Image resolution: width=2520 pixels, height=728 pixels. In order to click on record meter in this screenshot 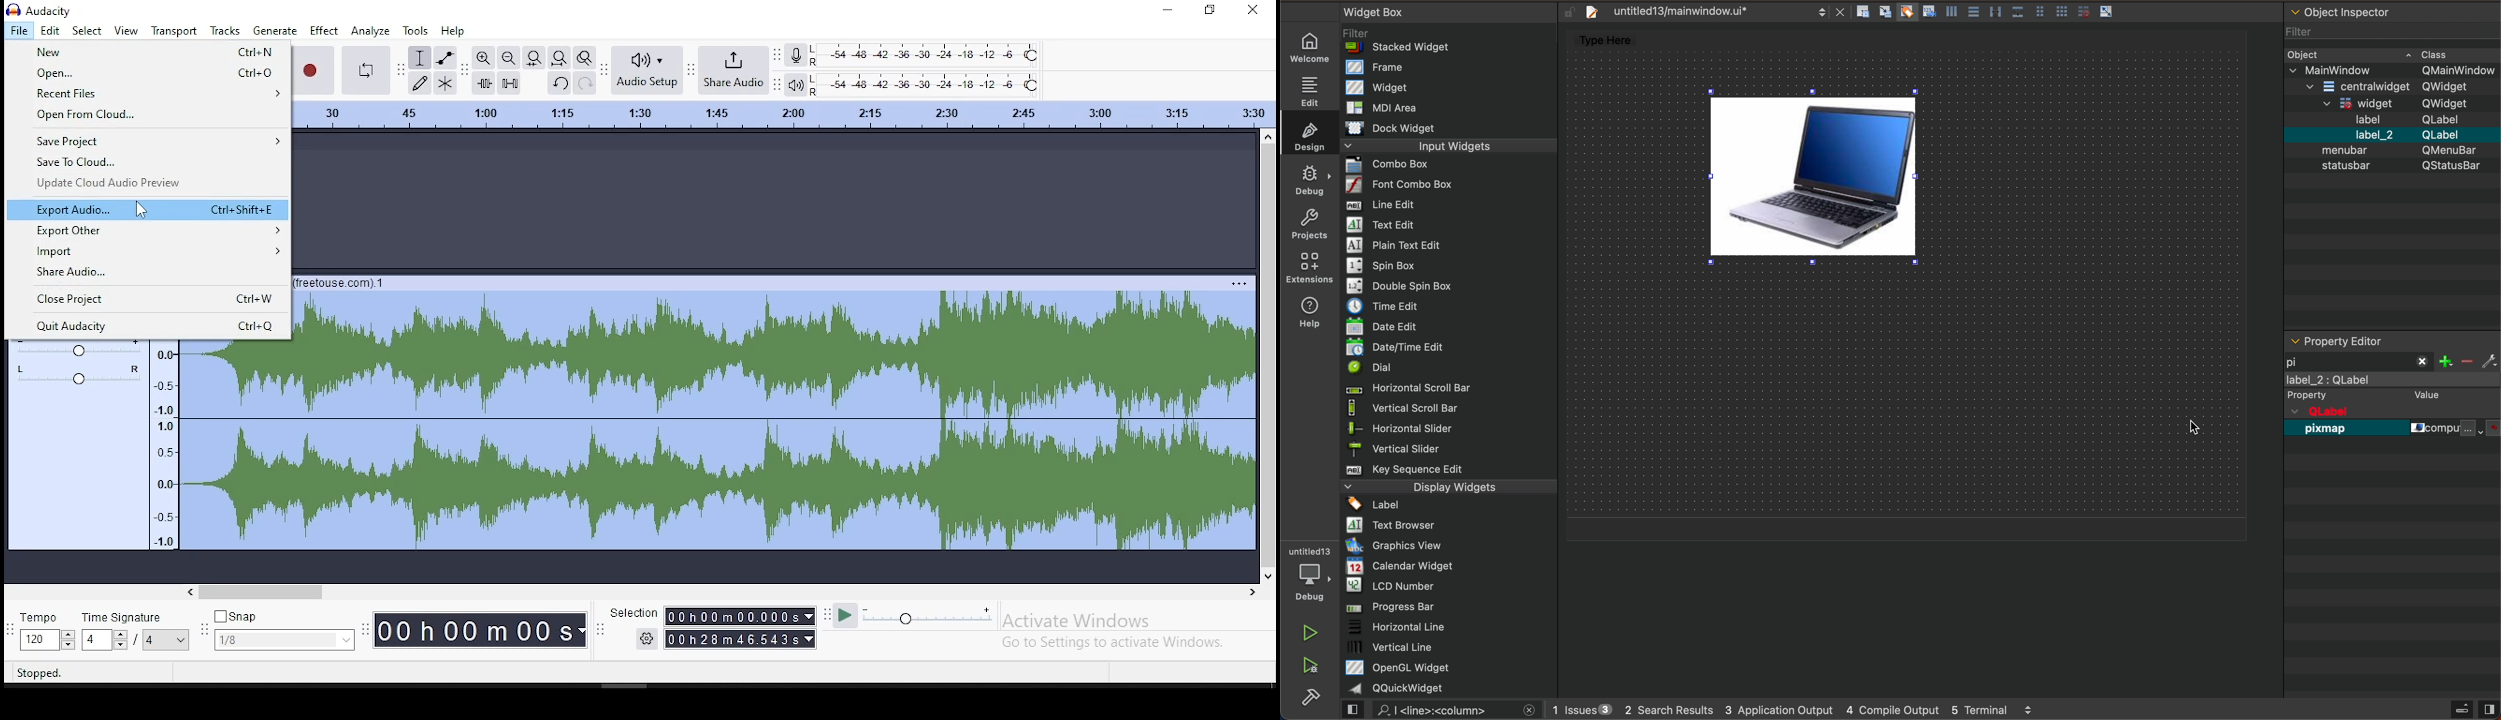, I will do `click(796, 55)`.